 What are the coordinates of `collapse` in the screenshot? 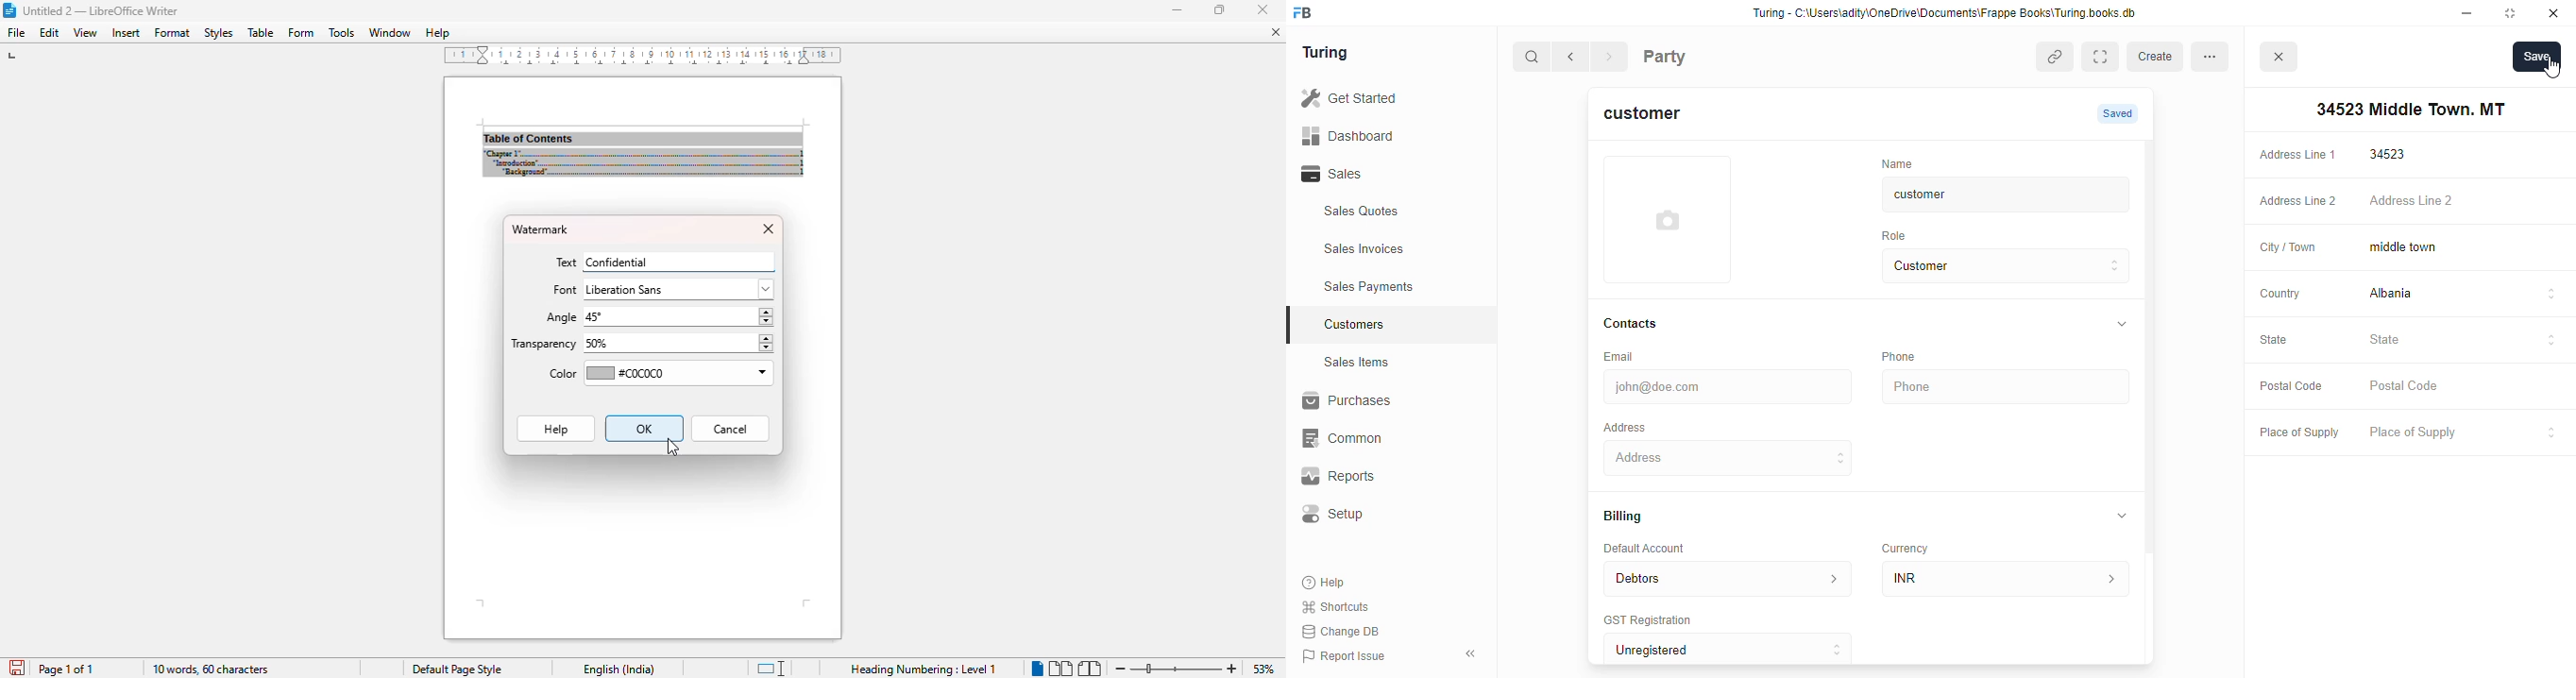 It's located at (2123, 515).